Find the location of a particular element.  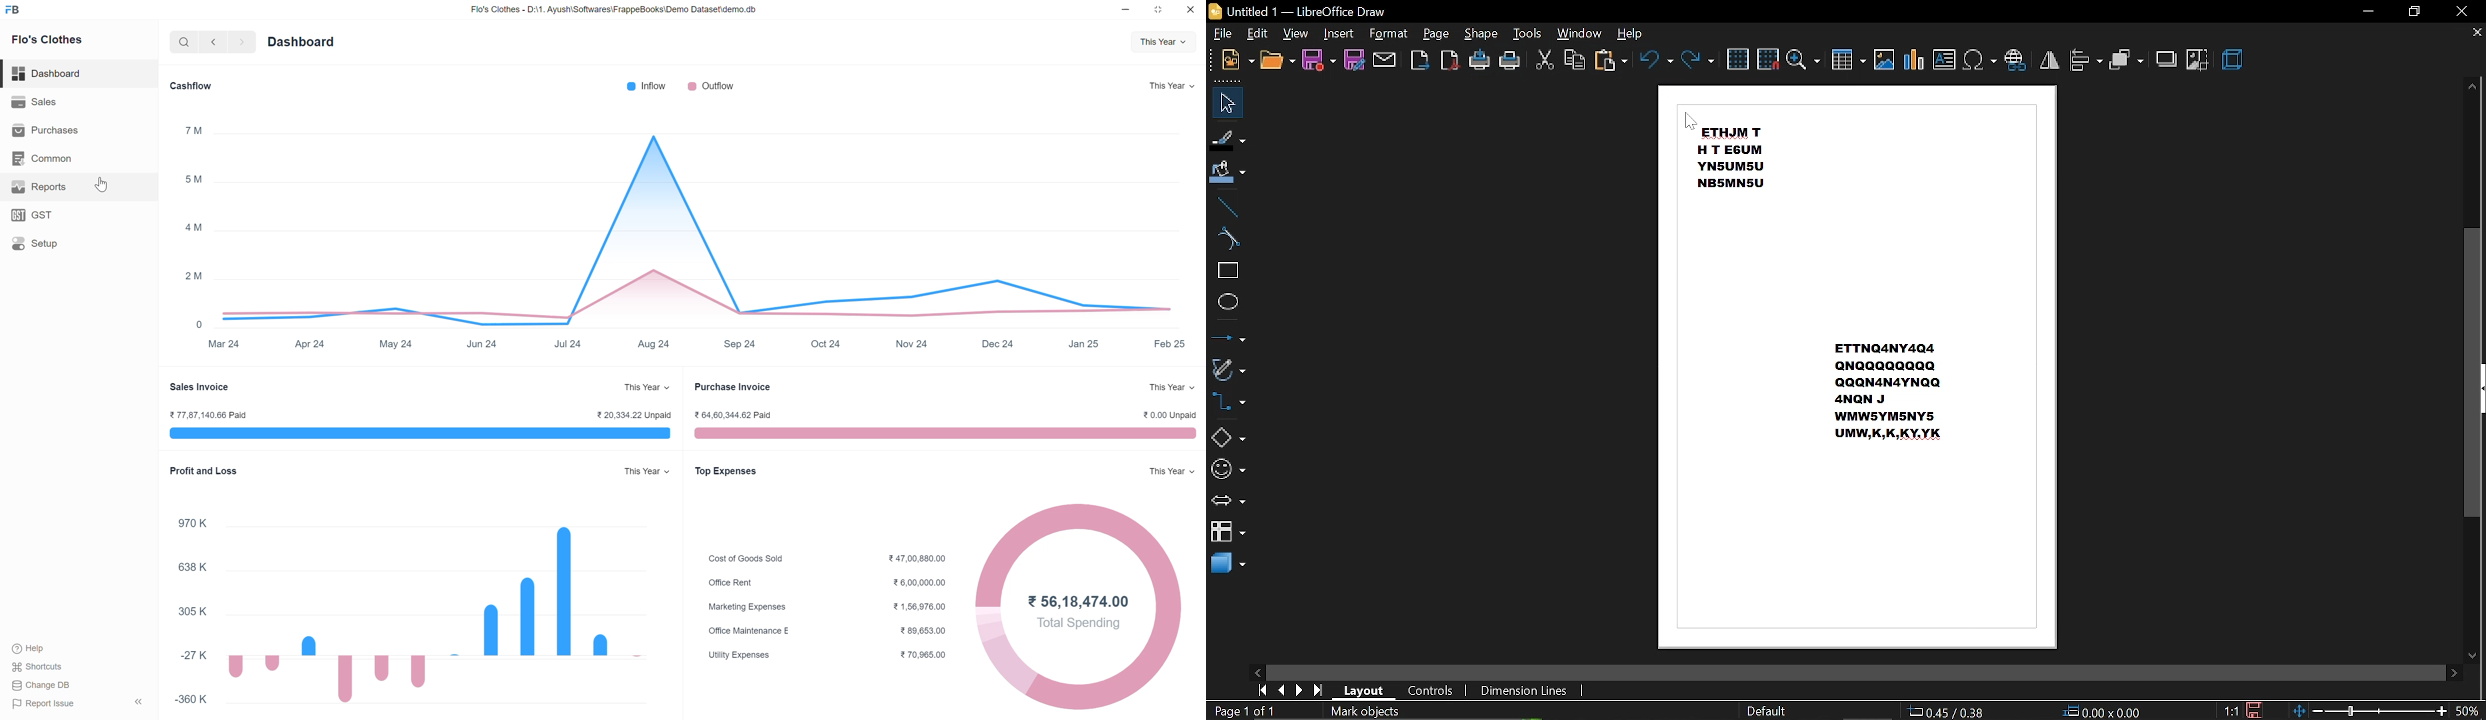

curves and polygons is located at coordinates (1230, 369).